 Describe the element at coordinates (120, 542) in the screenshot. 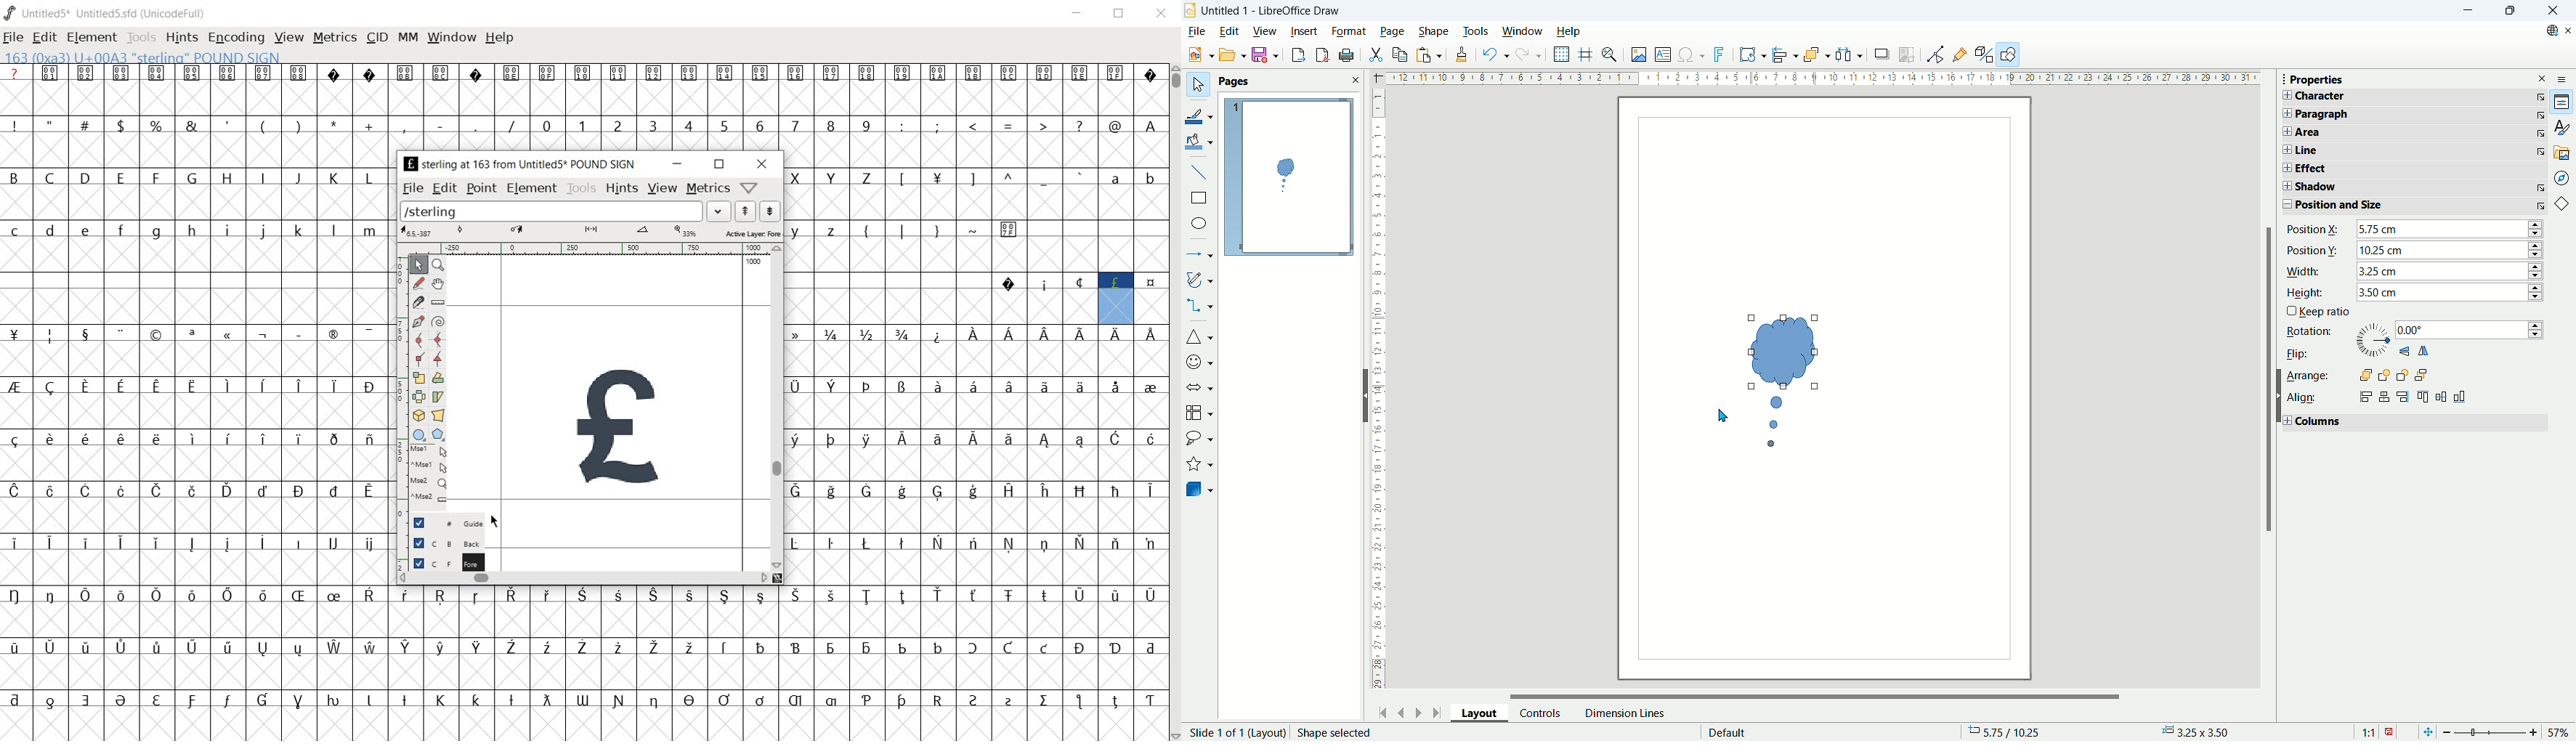

I see `Symbol` at that location.